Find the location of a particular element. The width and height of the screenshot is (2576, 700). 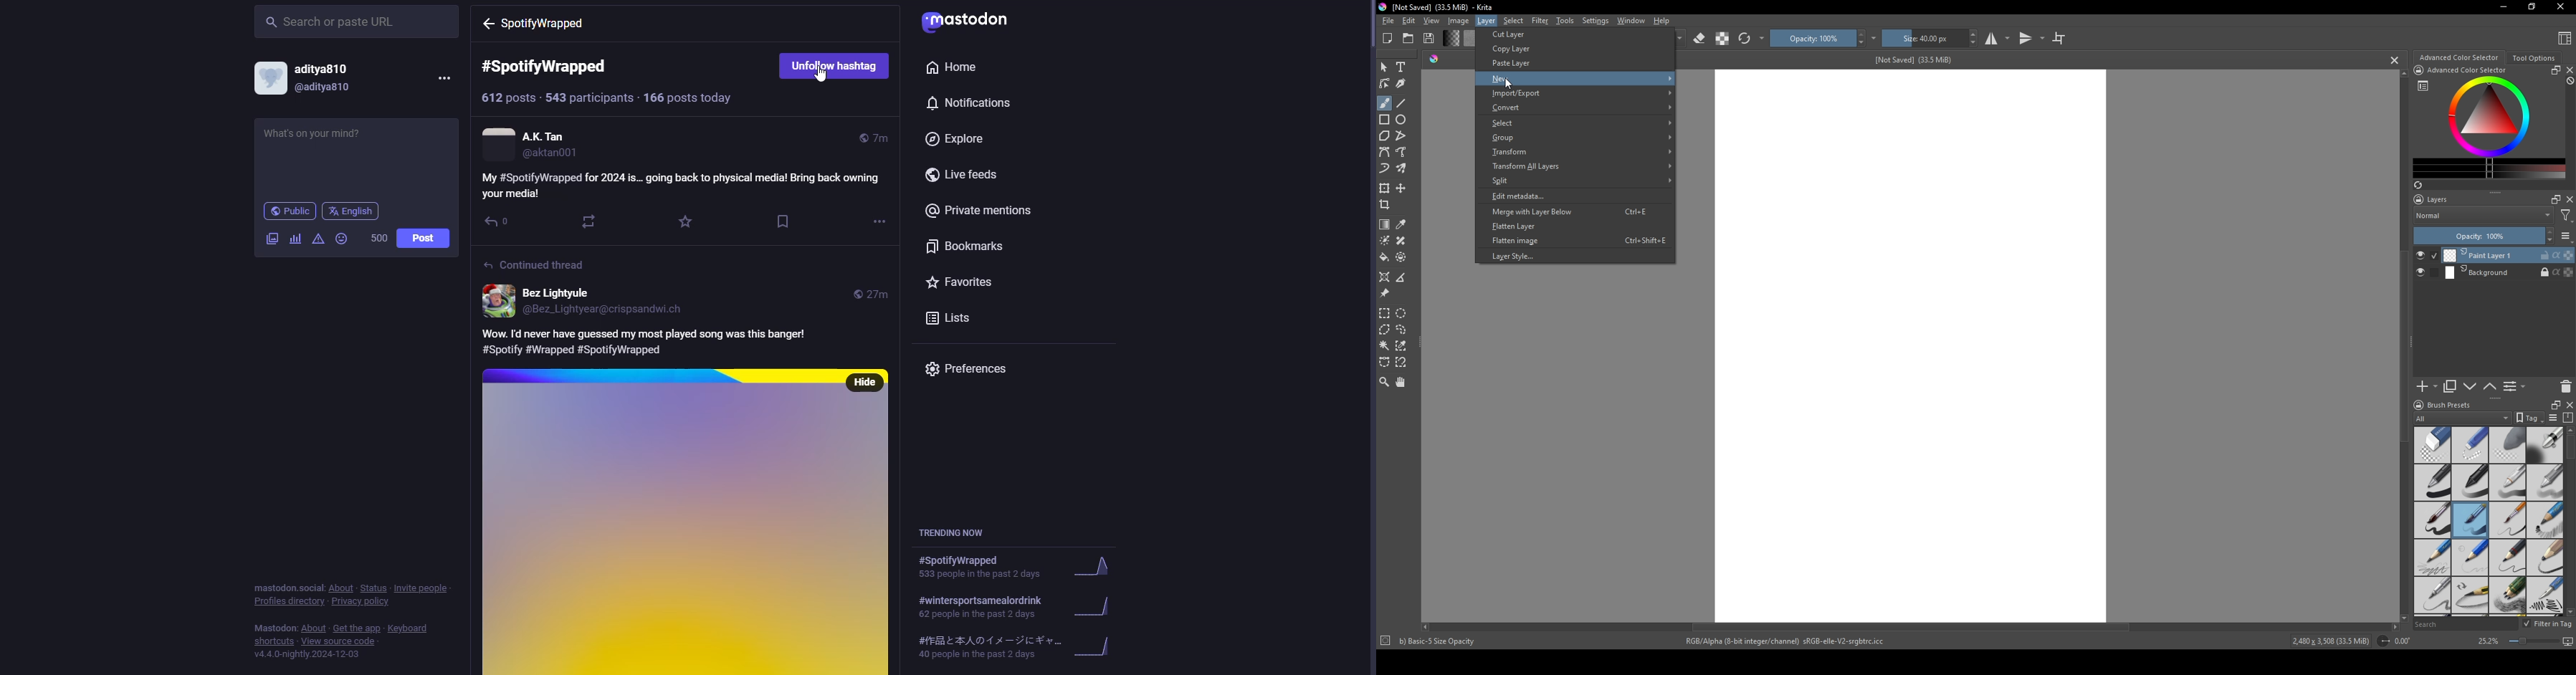

scroll left is located at coordinates (1428, 627).